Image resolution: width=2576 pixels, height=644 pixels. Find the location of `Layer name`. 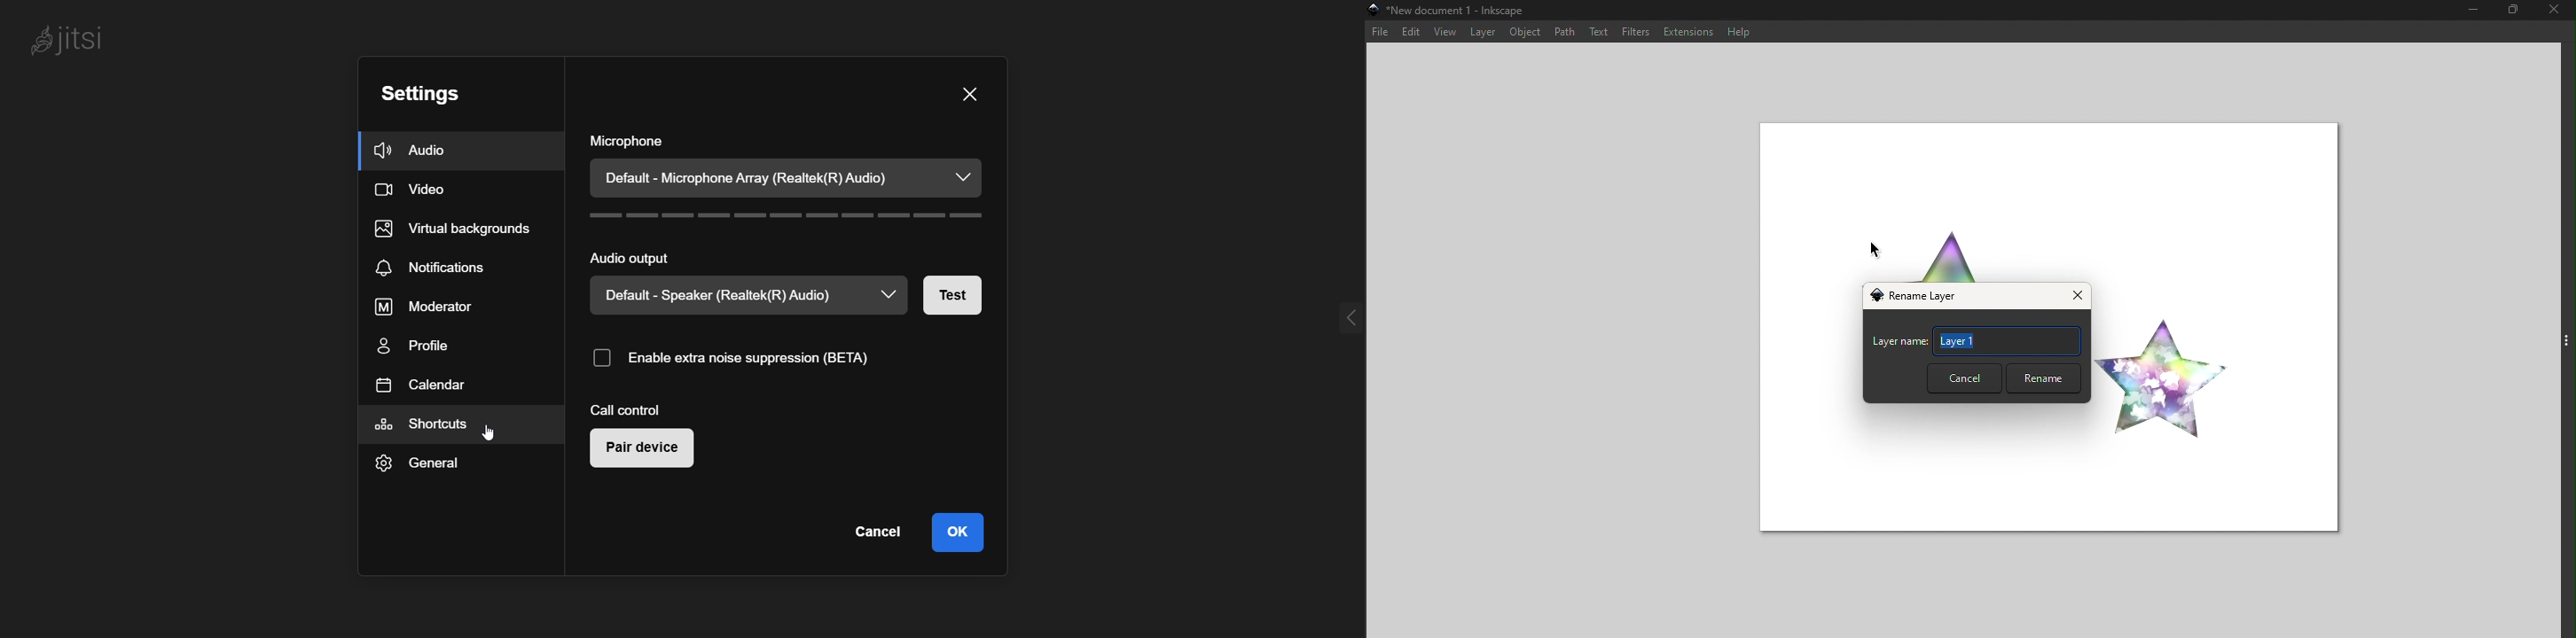

Layer name is located at coordinates (1899, 344).